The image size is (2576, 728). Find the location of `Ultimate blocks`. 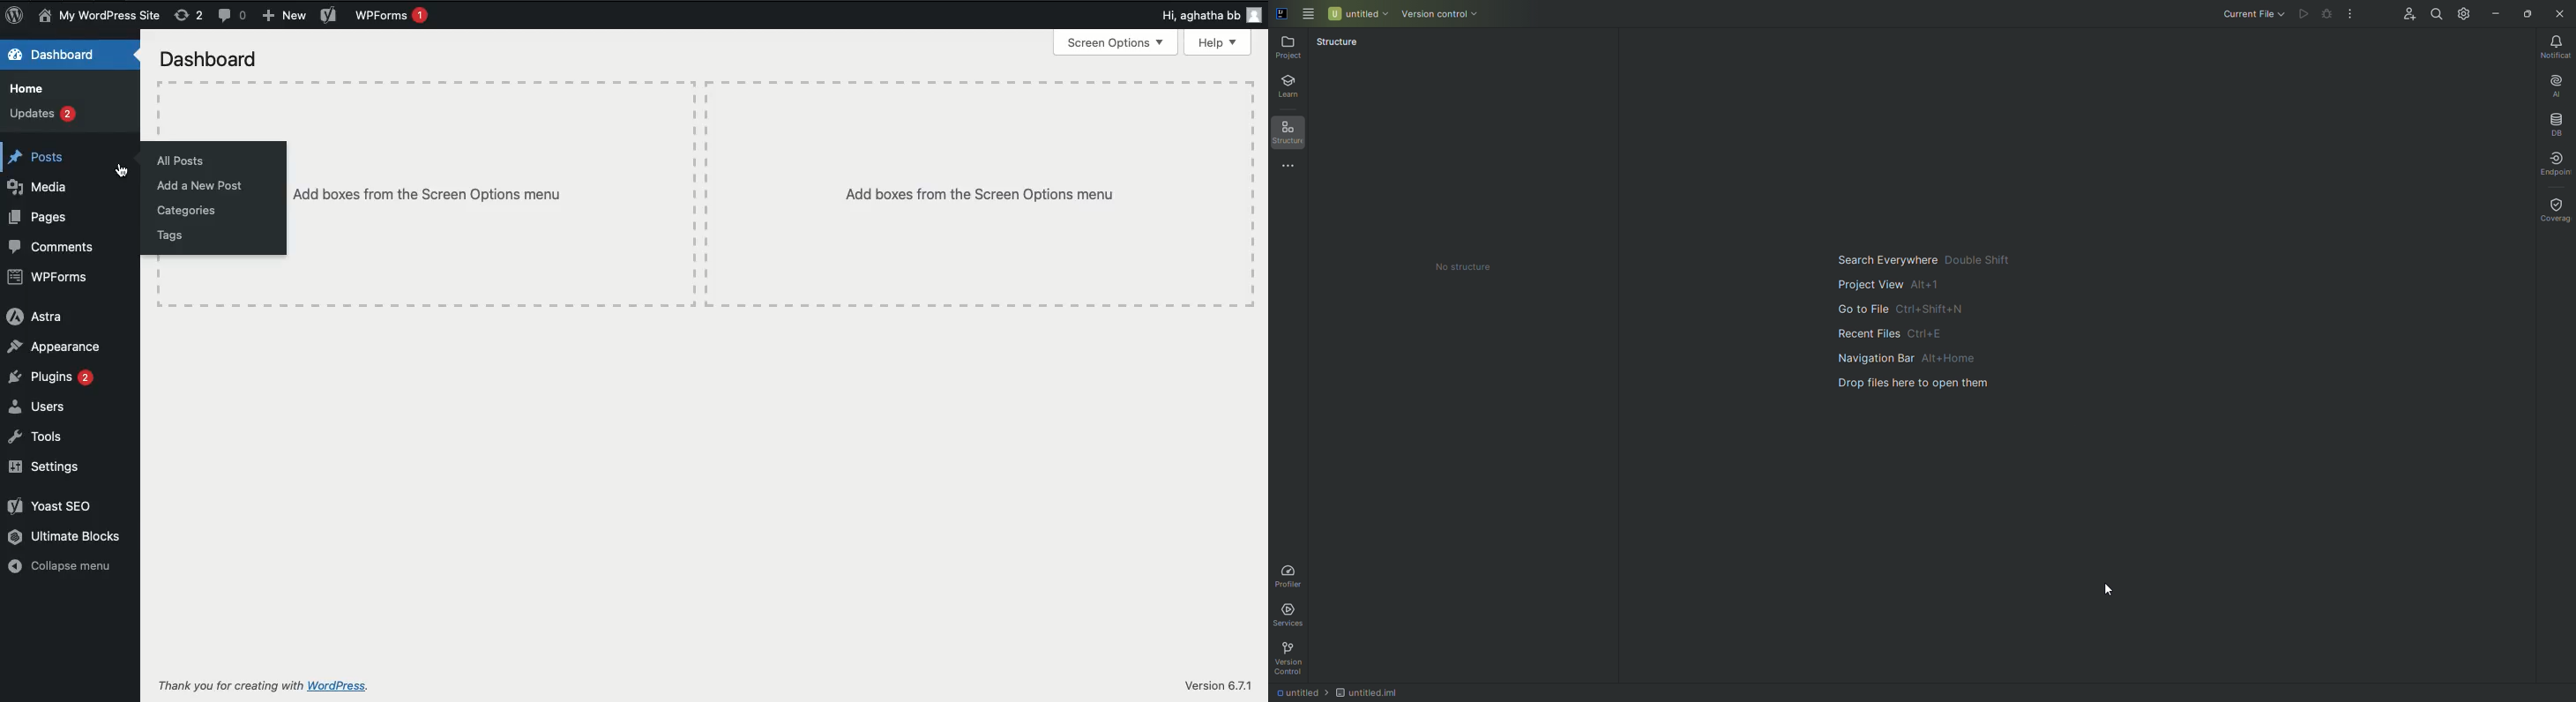

Ultimate blocks is located at coordinates (64, 535).